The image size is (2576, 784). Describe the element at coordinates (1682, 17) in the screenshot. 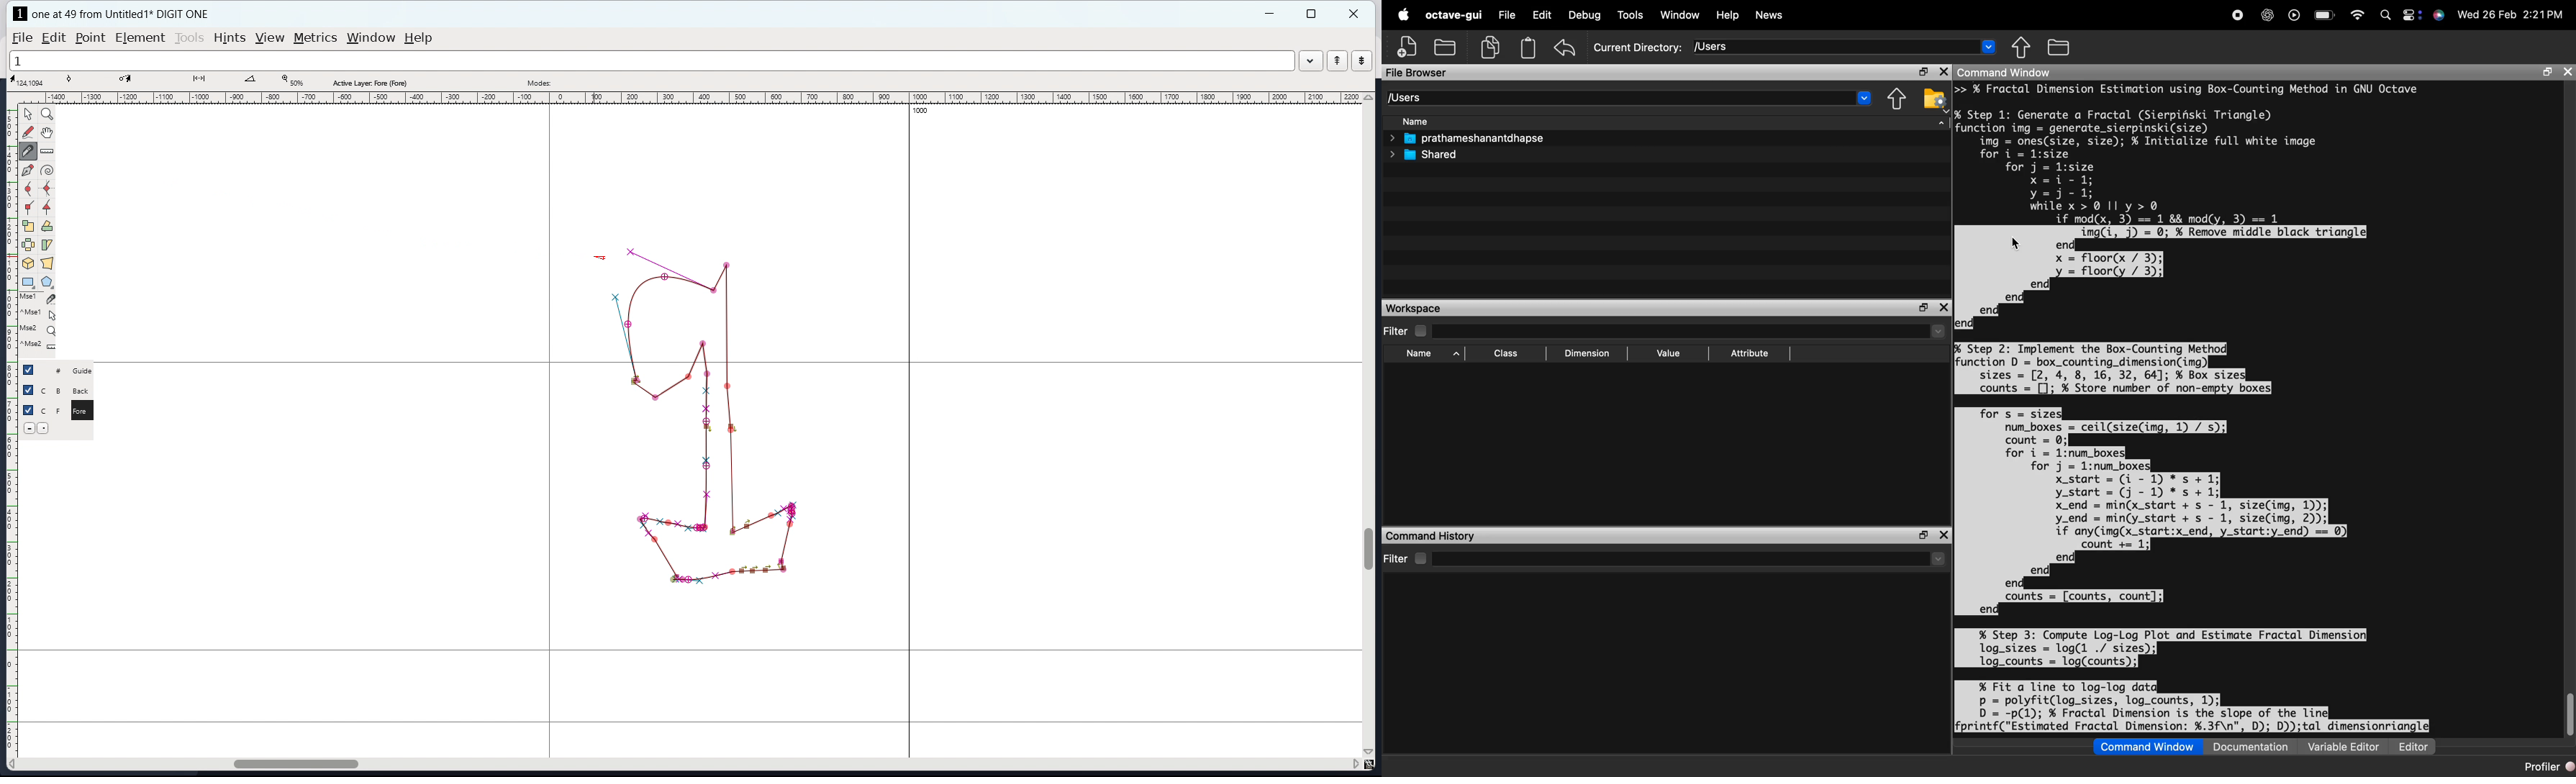

I see `Window` at that location.